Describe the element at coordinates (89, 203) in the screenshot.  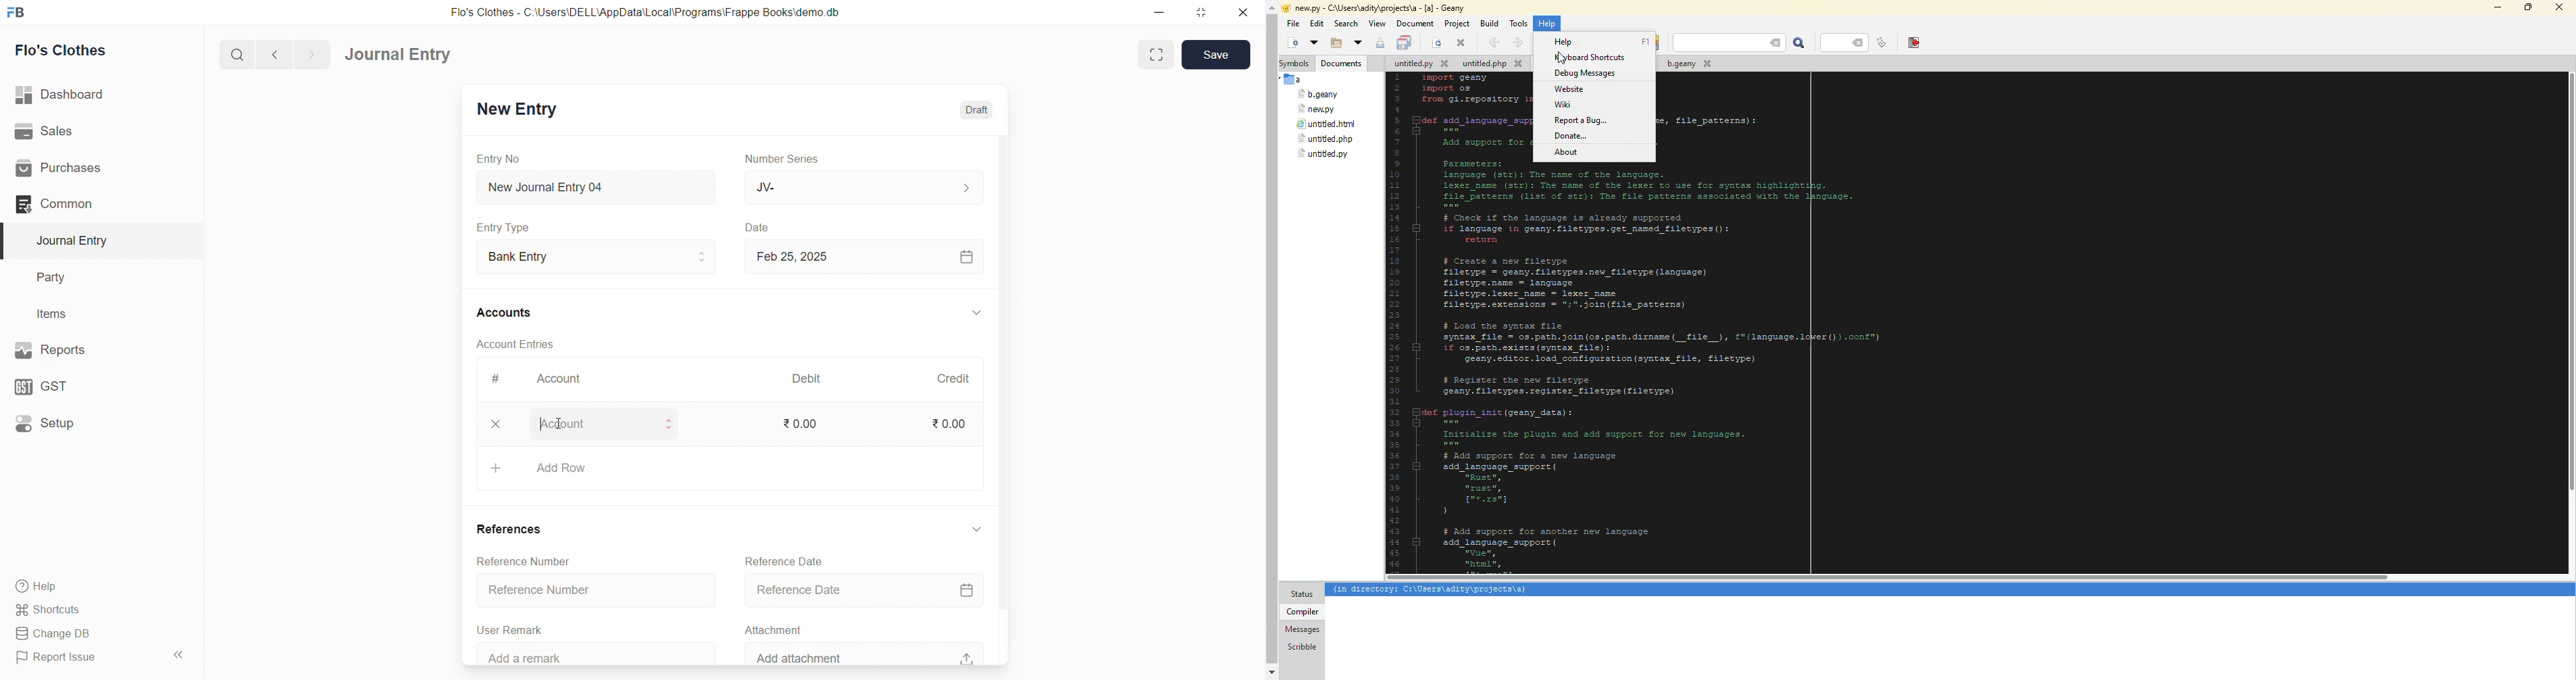
I see `Common` at that location.